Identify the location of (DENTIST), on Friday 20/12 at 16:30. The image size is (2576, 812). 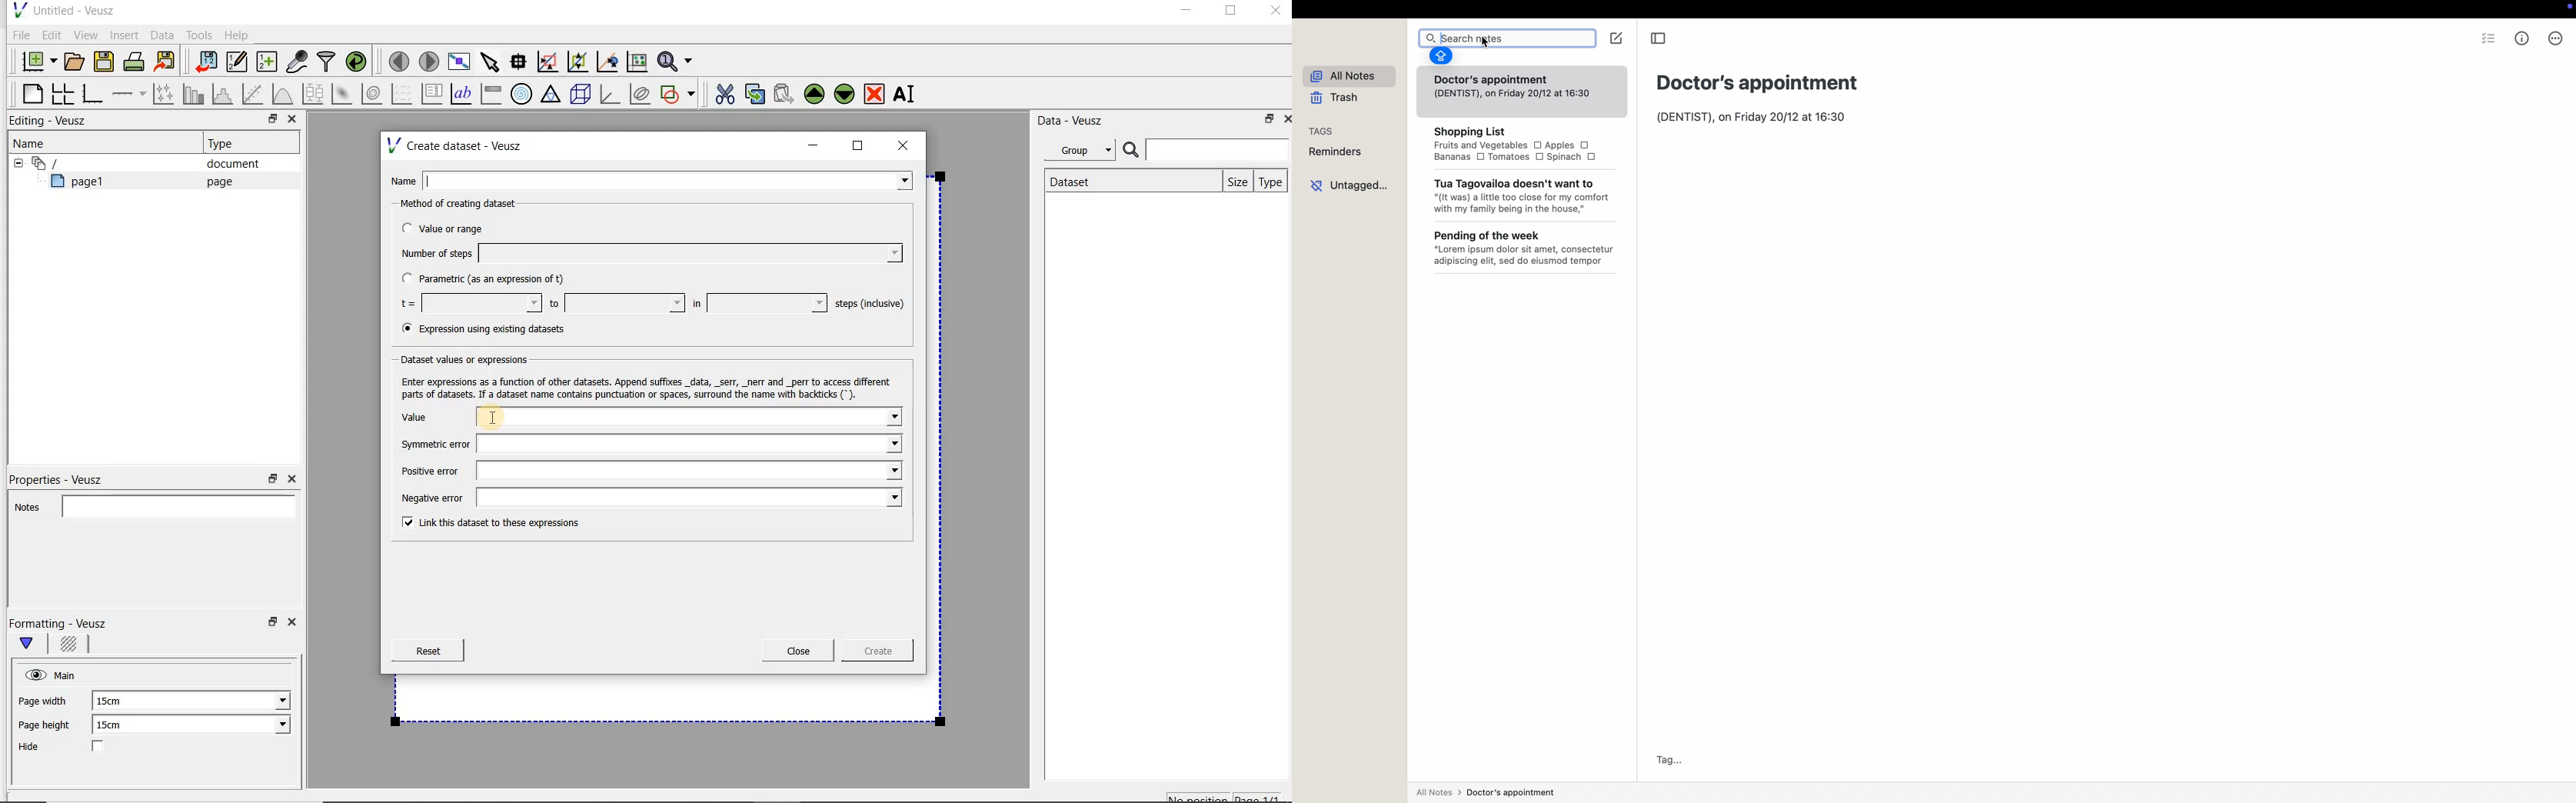
(1752, 118).